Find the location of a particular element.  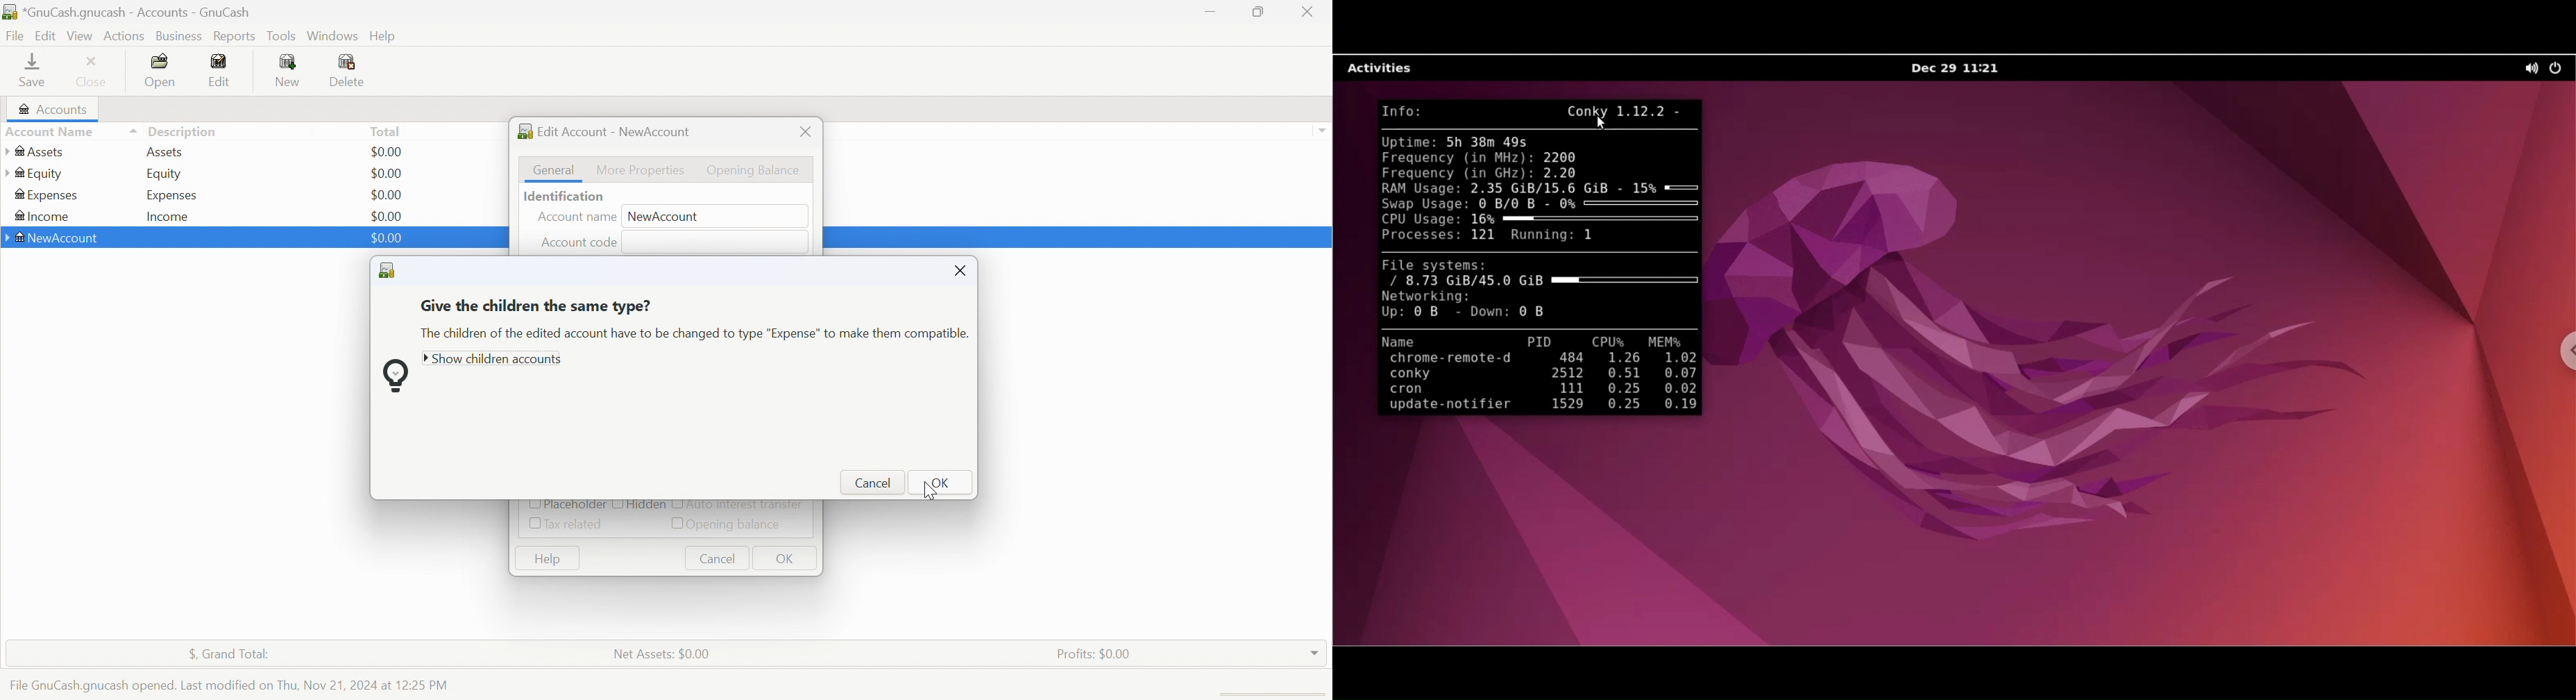

Drop Down is located at coordinates (1321, 131).